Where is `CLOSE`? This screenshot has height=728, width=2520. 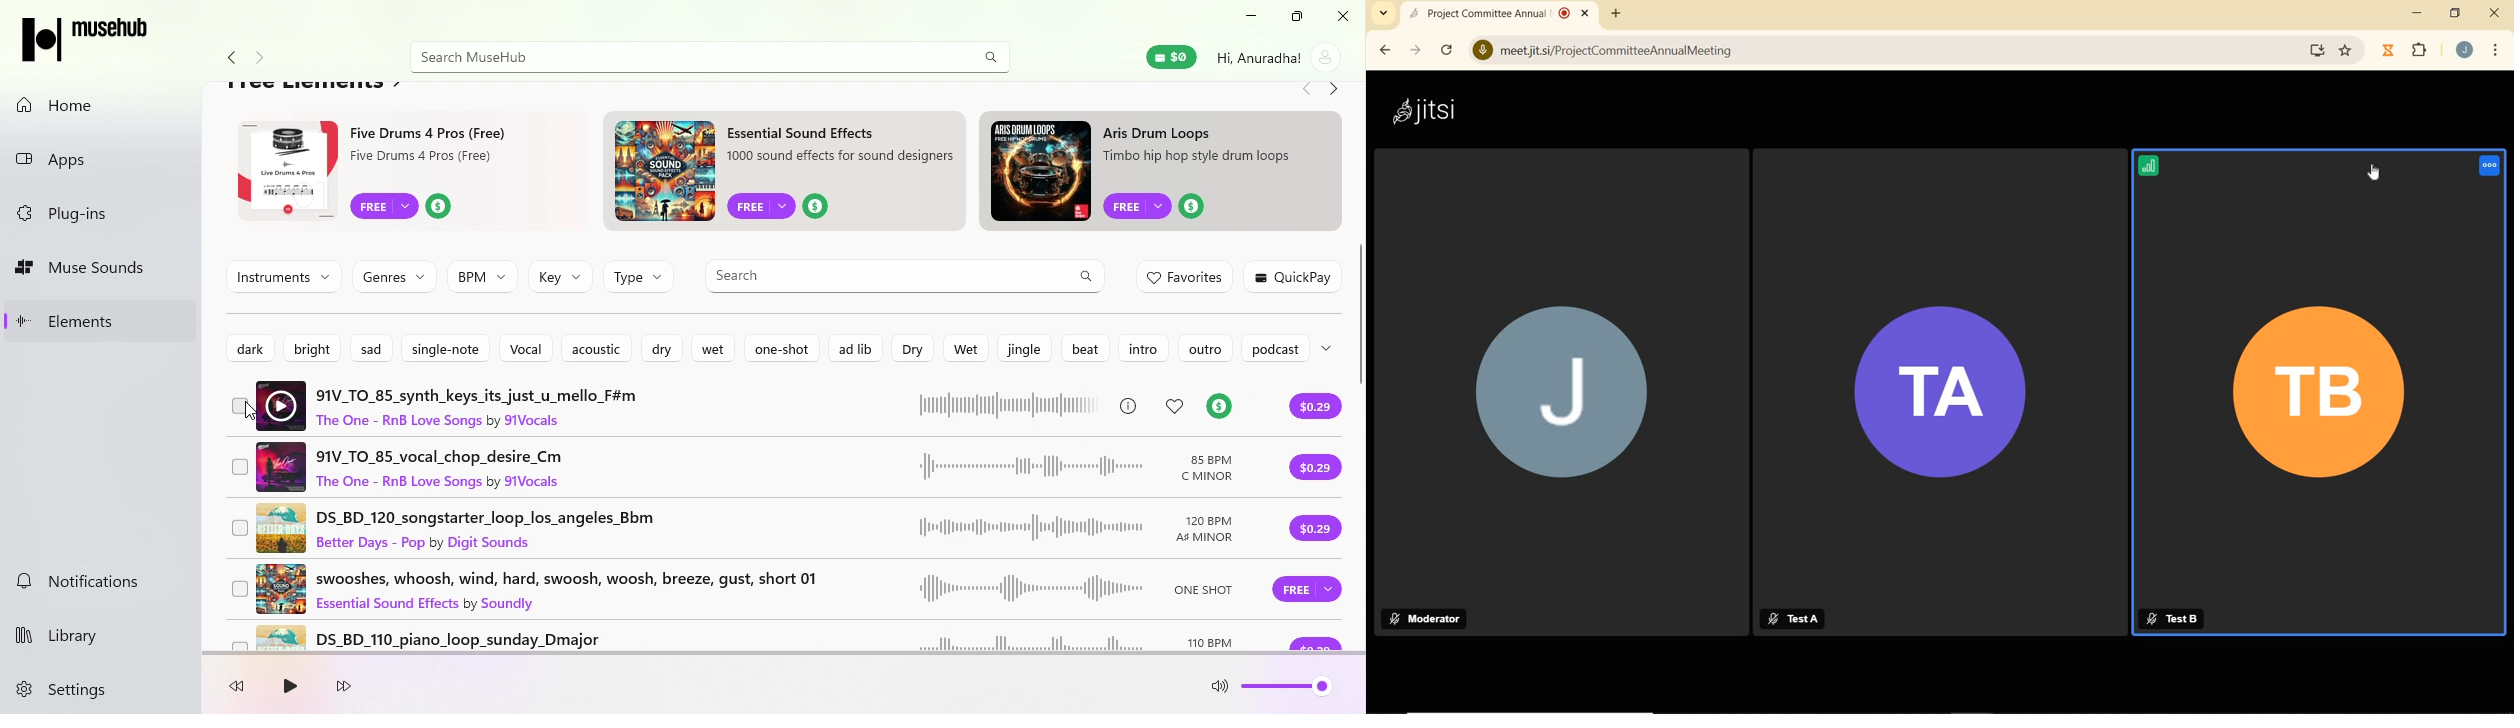 CLOSE is located at coordinates (2496, 13).